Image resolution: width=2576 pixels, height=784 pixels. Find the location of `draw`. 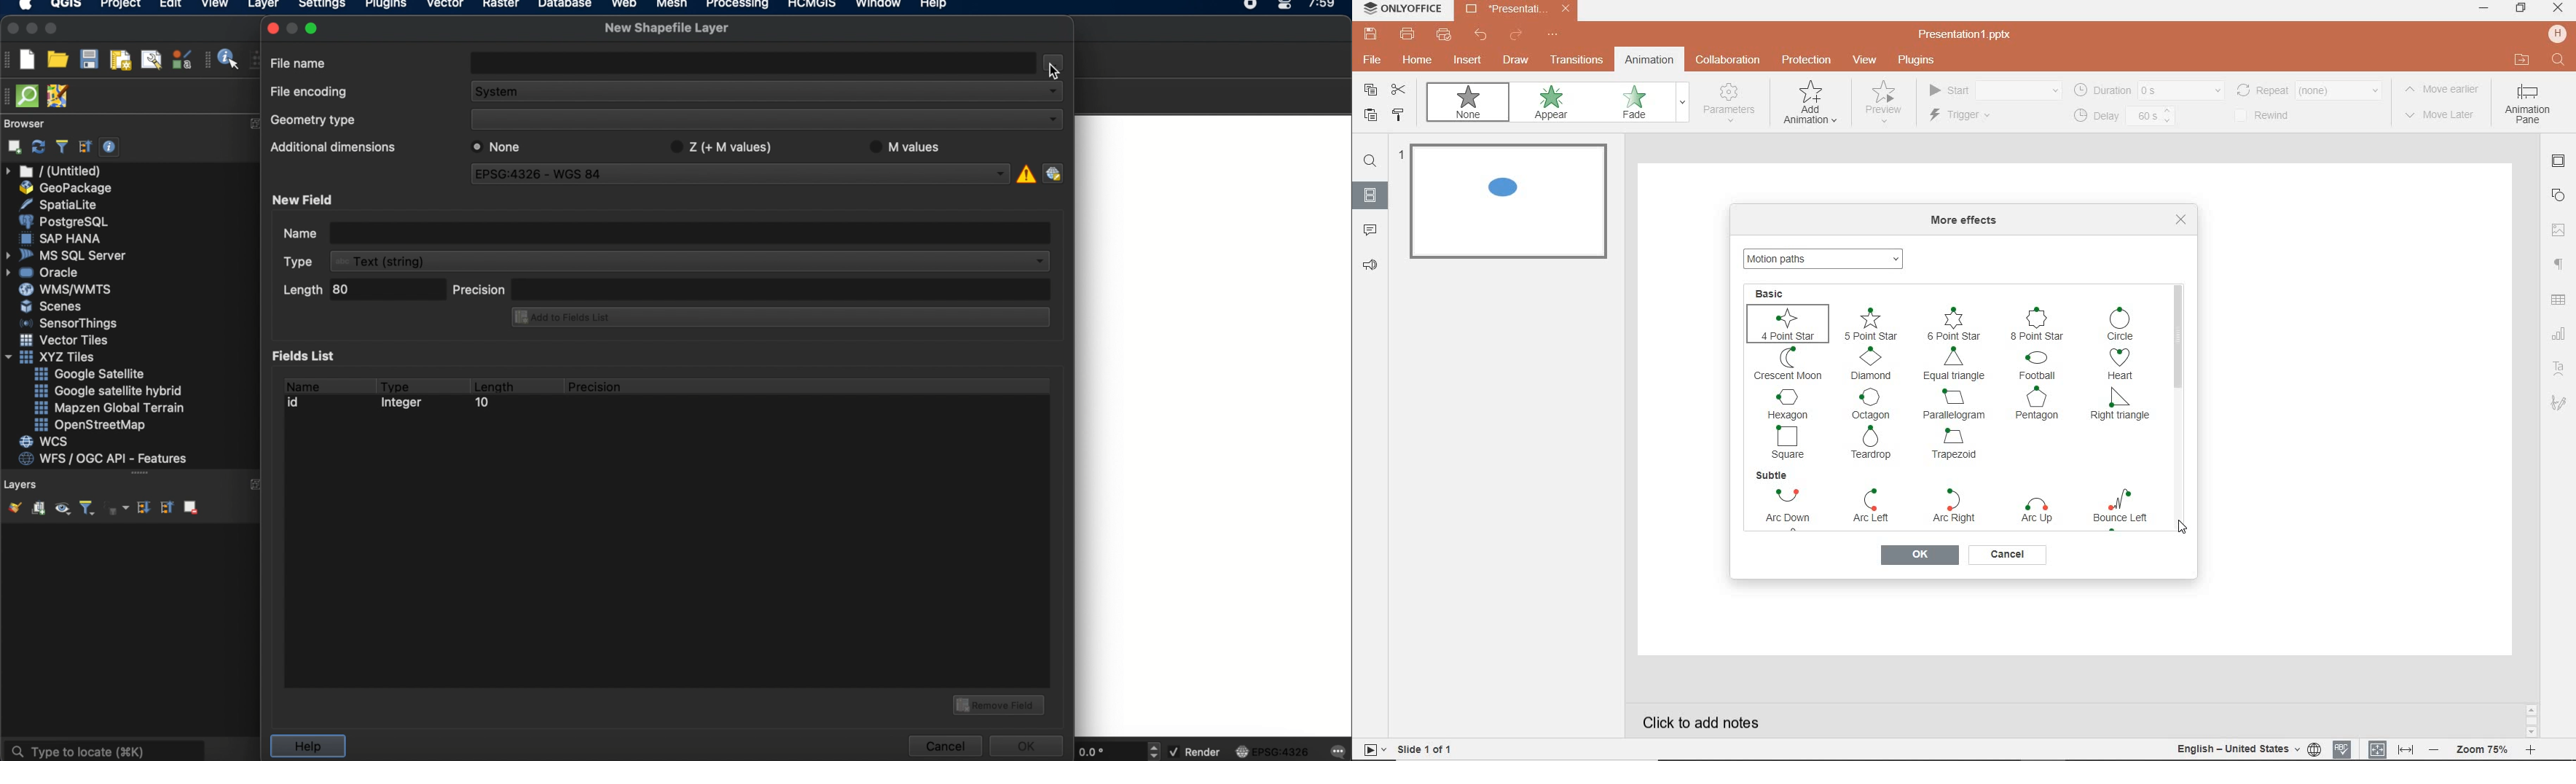

draw is located at coordinates (1516, 60).